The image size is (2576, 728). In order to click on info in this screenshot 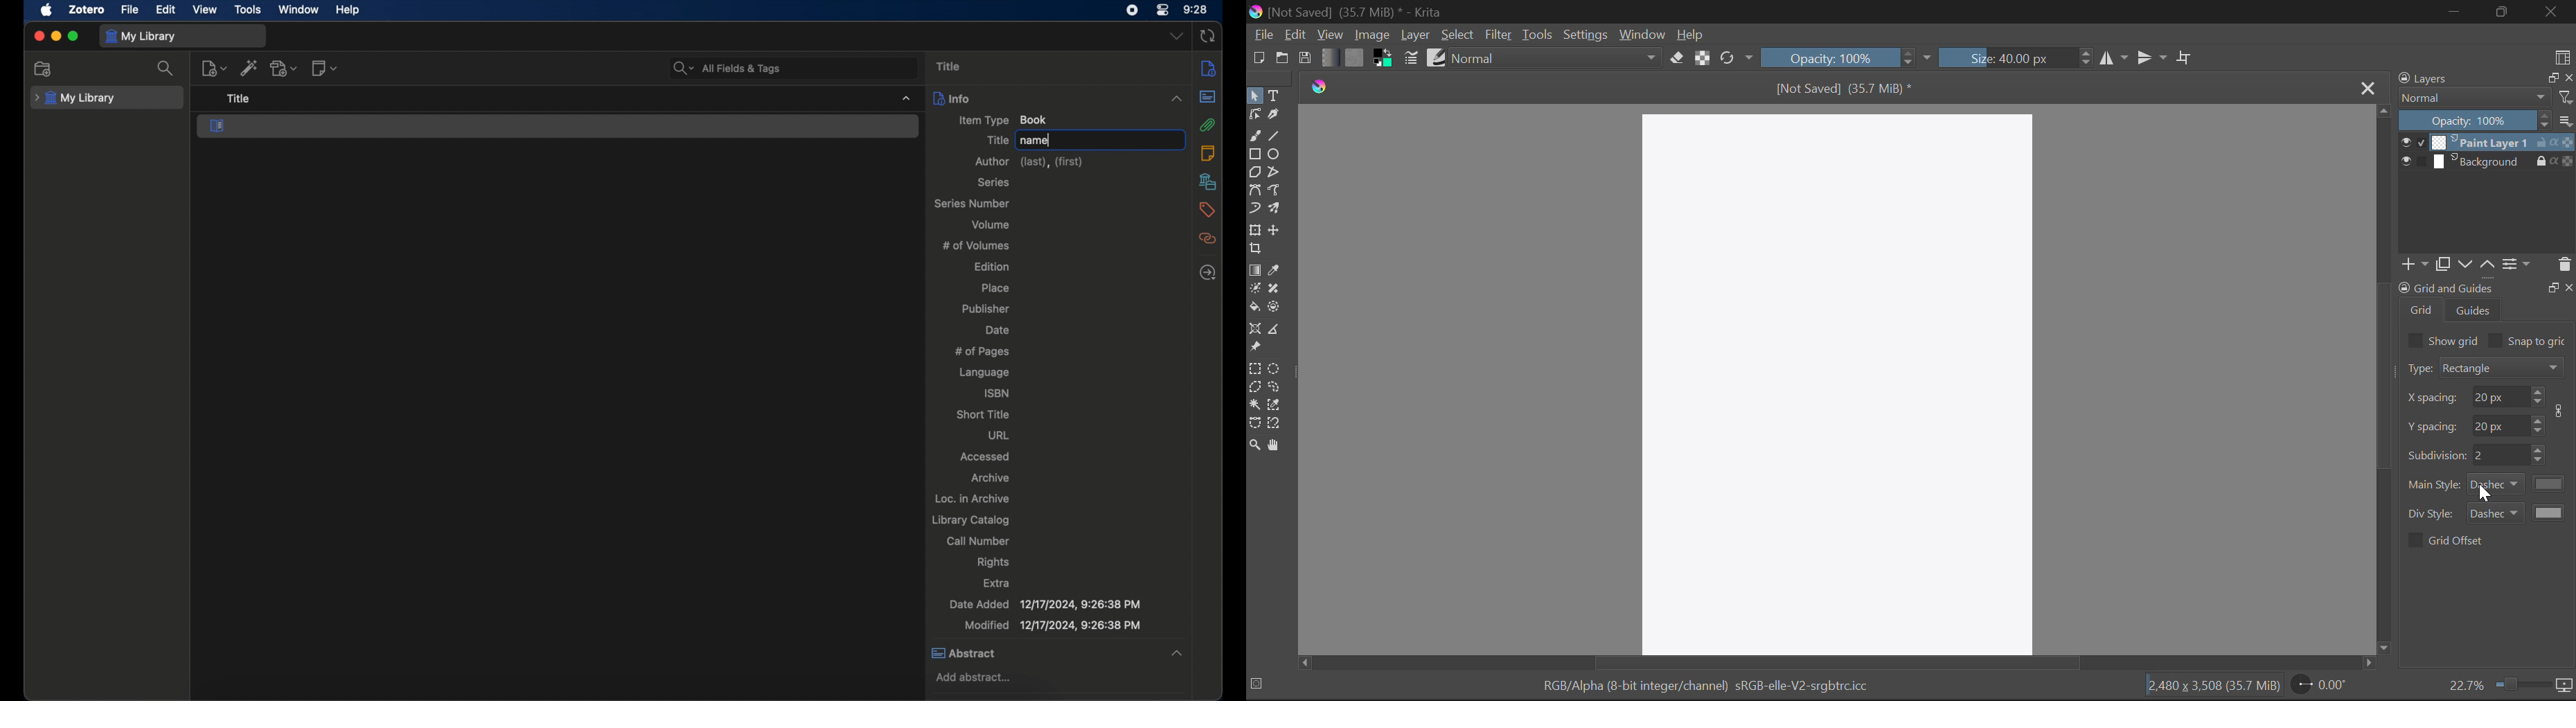, I will do `click(1209, 68)`.